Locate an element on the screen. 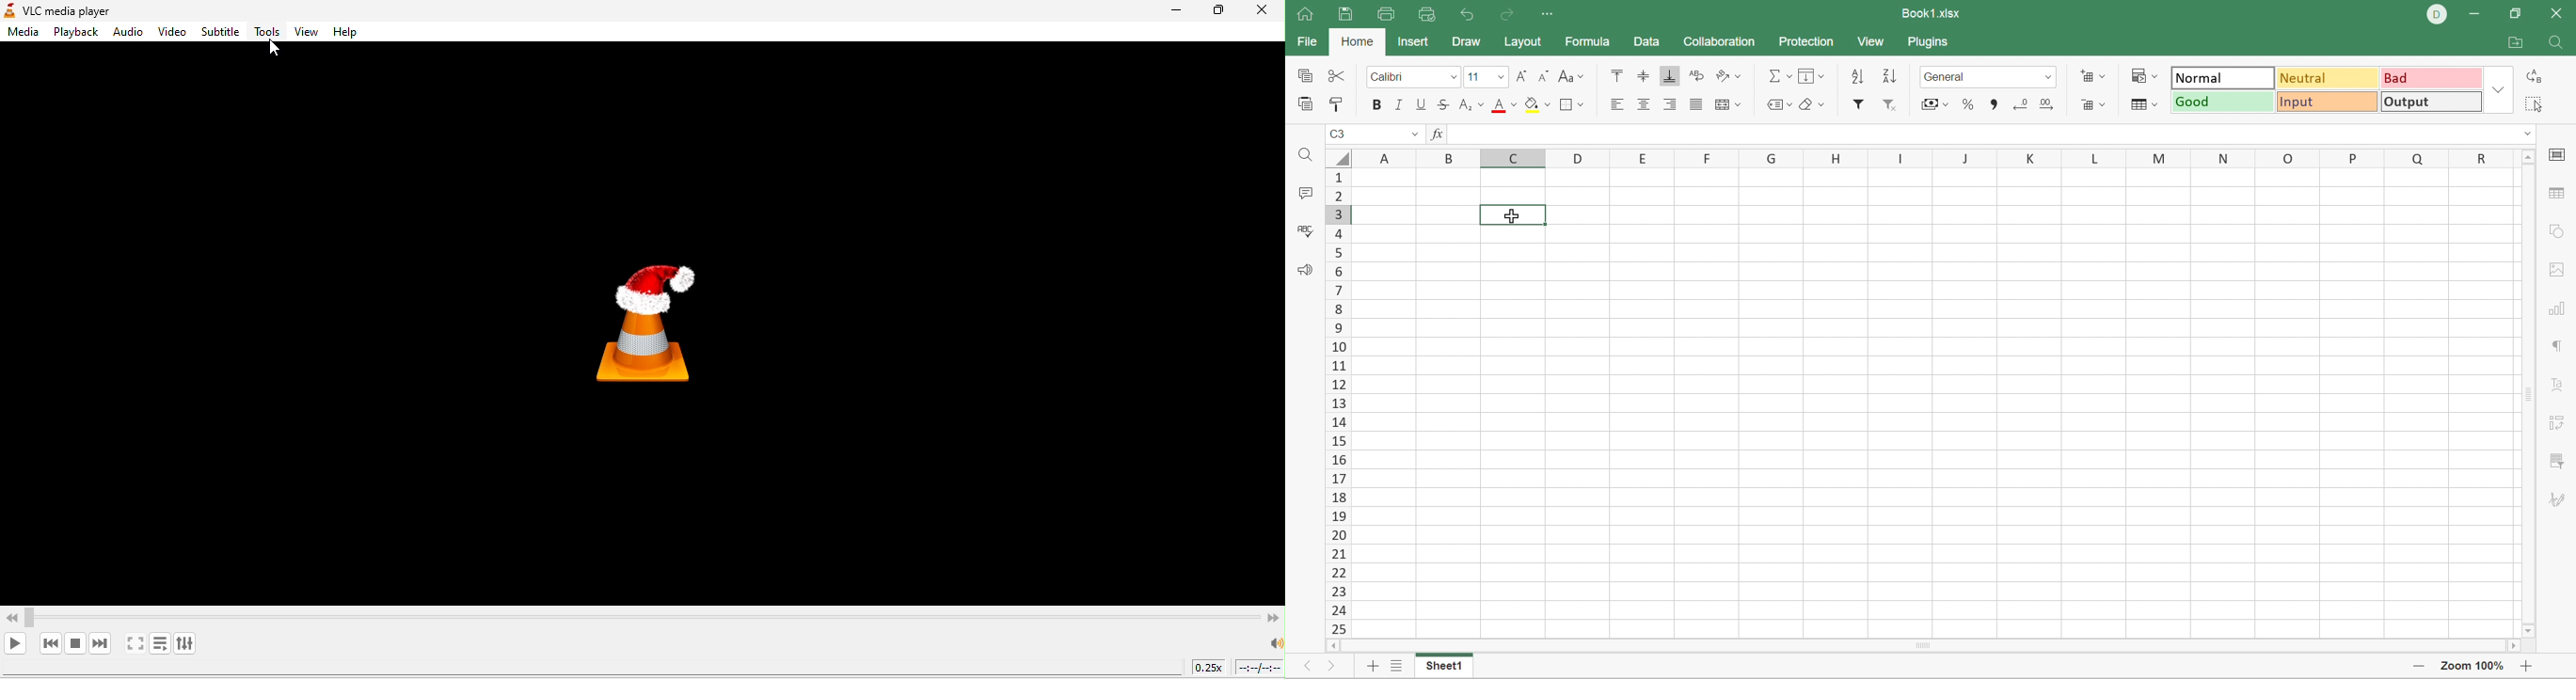 The width and height of the screenshot is (2576, 700). Text Art settings is located at coordinates (2559, 385).